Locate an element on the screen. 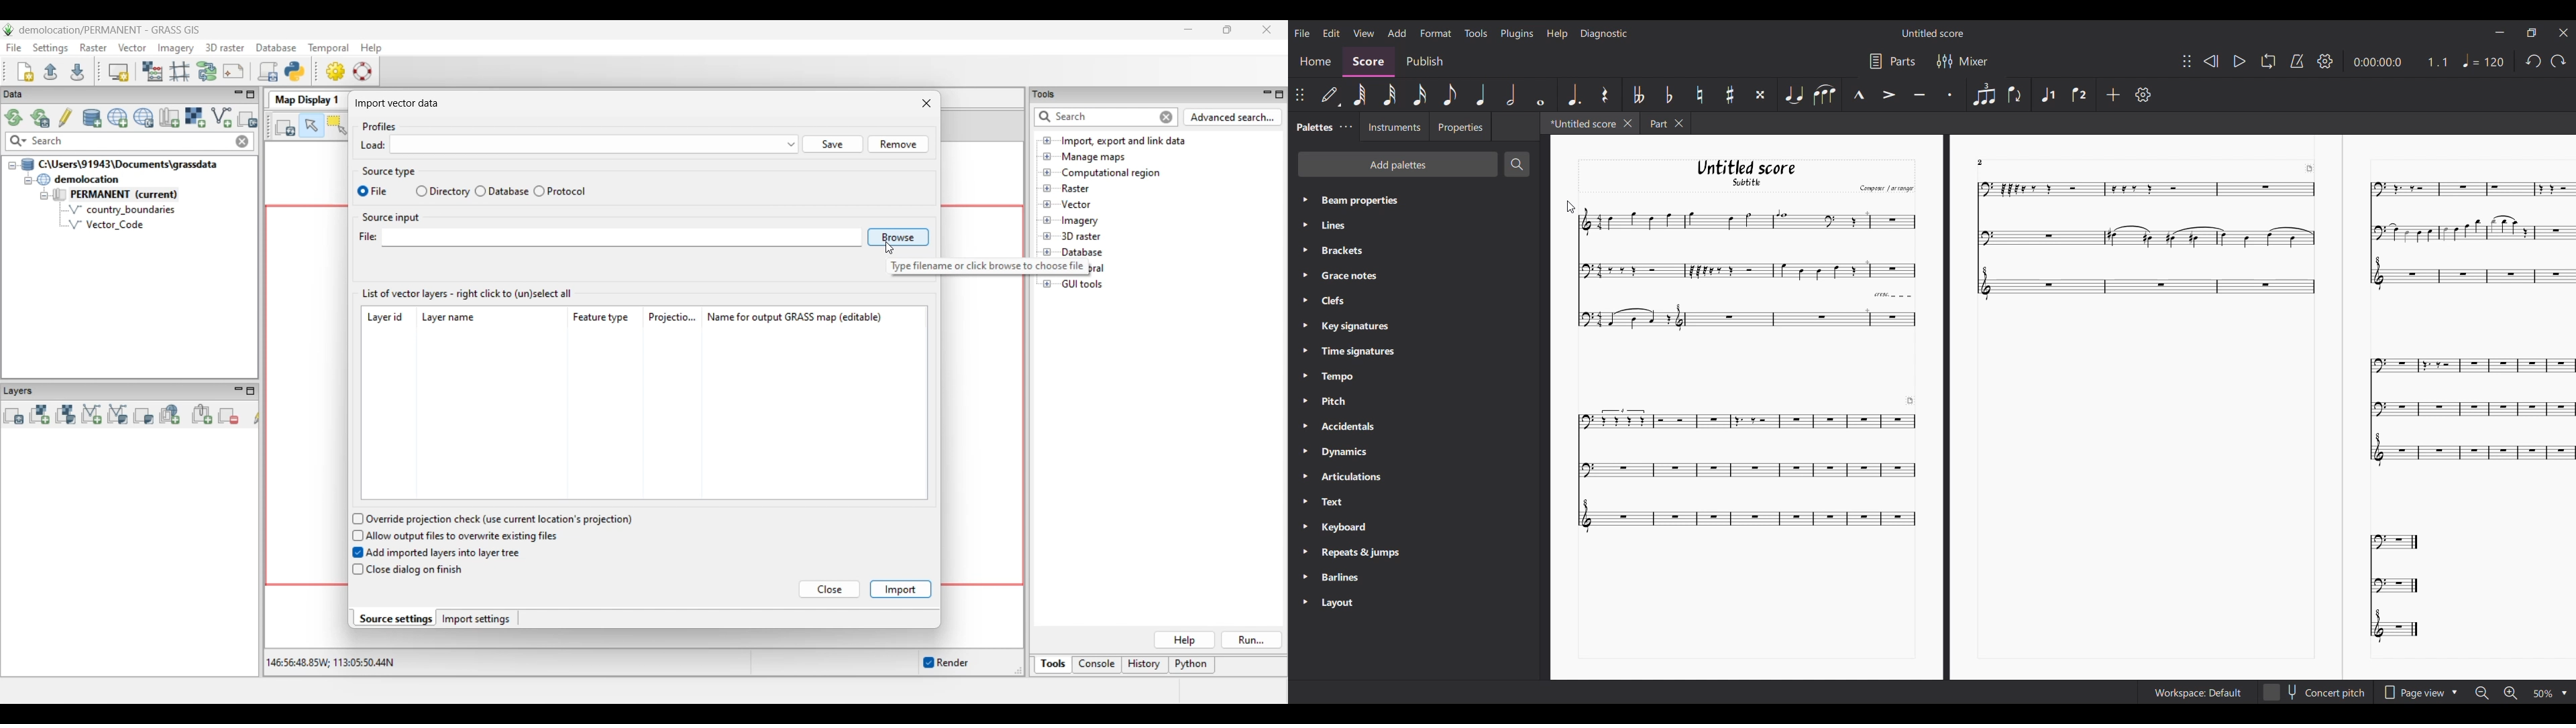 The image size is (2576, 728). Click to open Manage maps is located at coordinates (1047, 156).